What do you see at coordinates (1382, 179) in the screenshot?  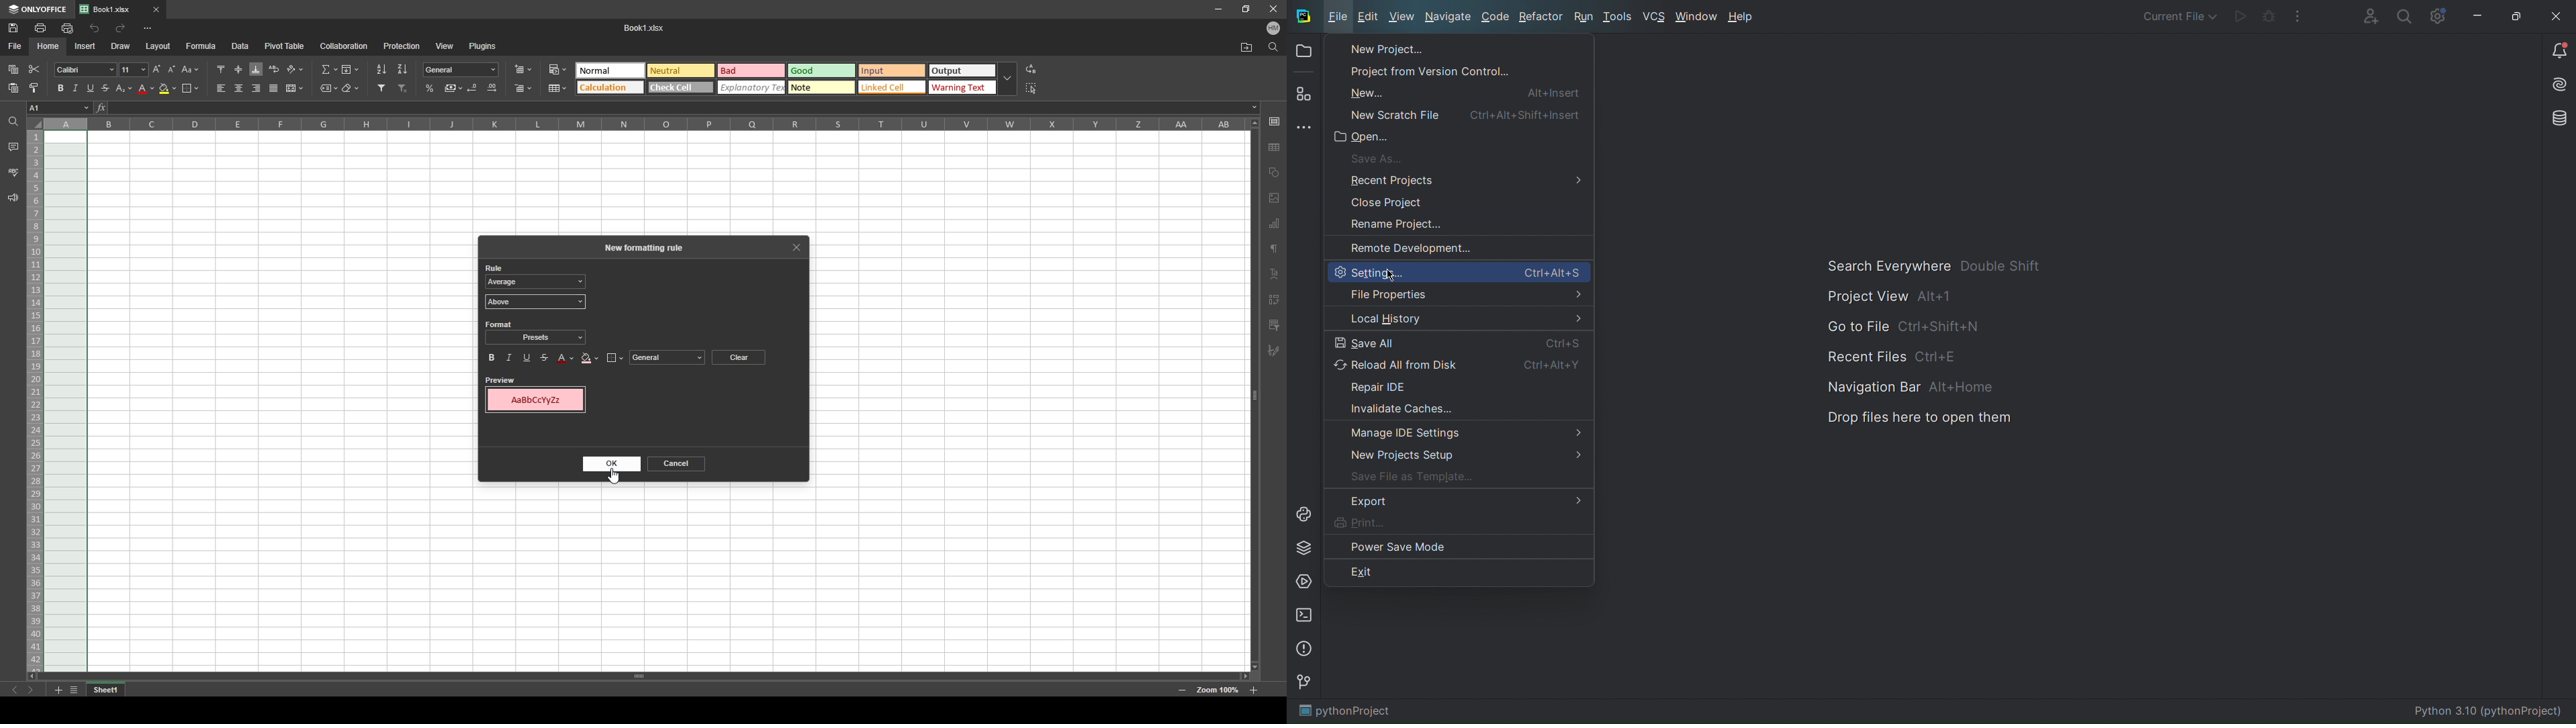 I see `Recent Projects` at bounding box center [1382, 179].